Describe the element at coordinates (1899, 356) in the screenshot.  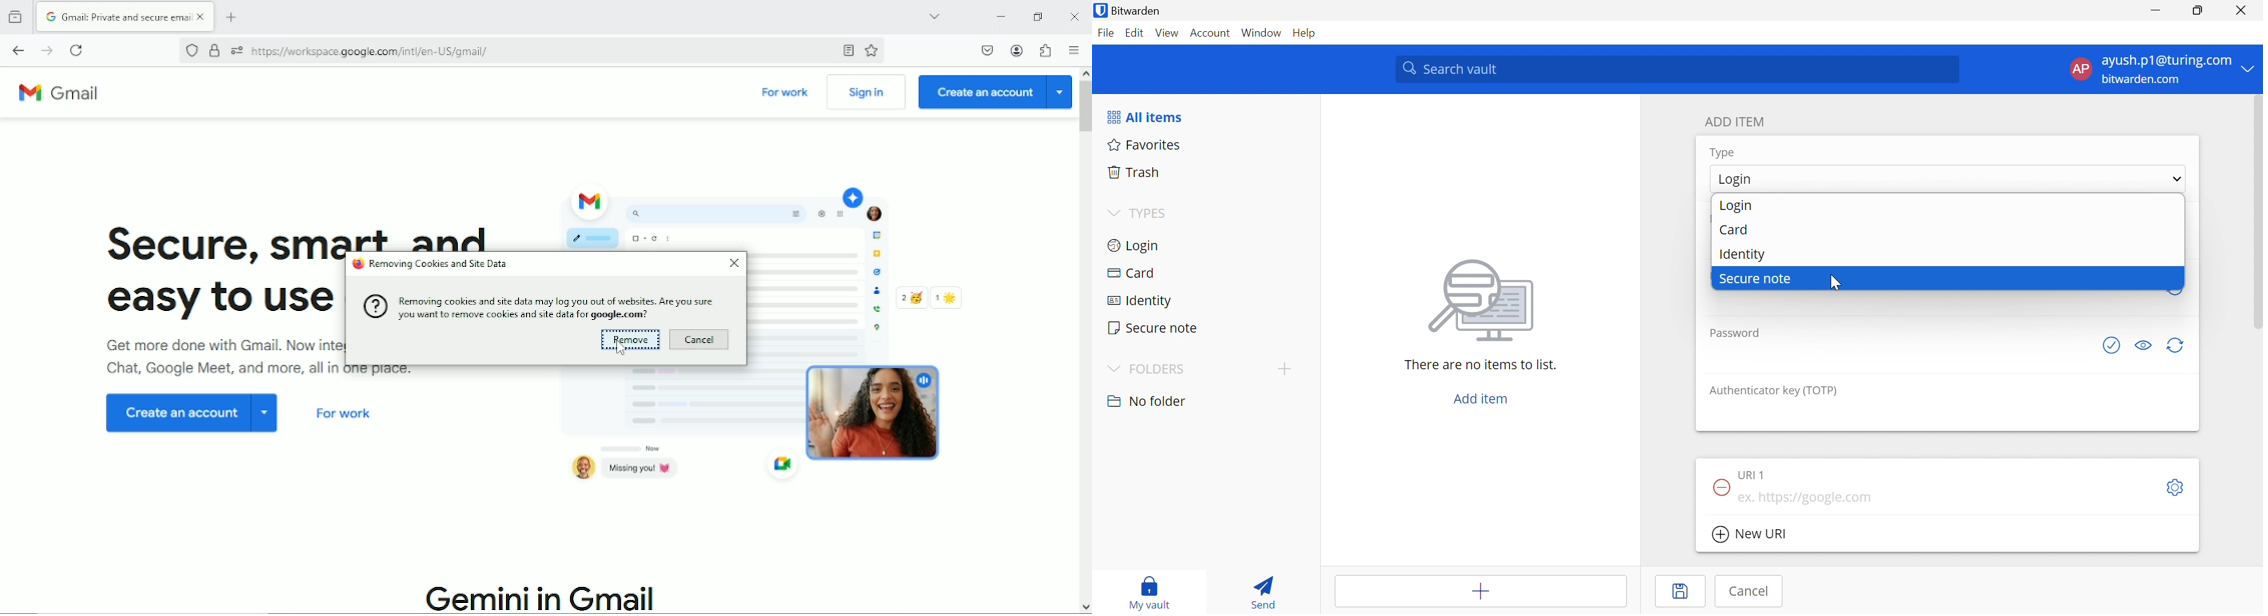
I see `add password` at that location.